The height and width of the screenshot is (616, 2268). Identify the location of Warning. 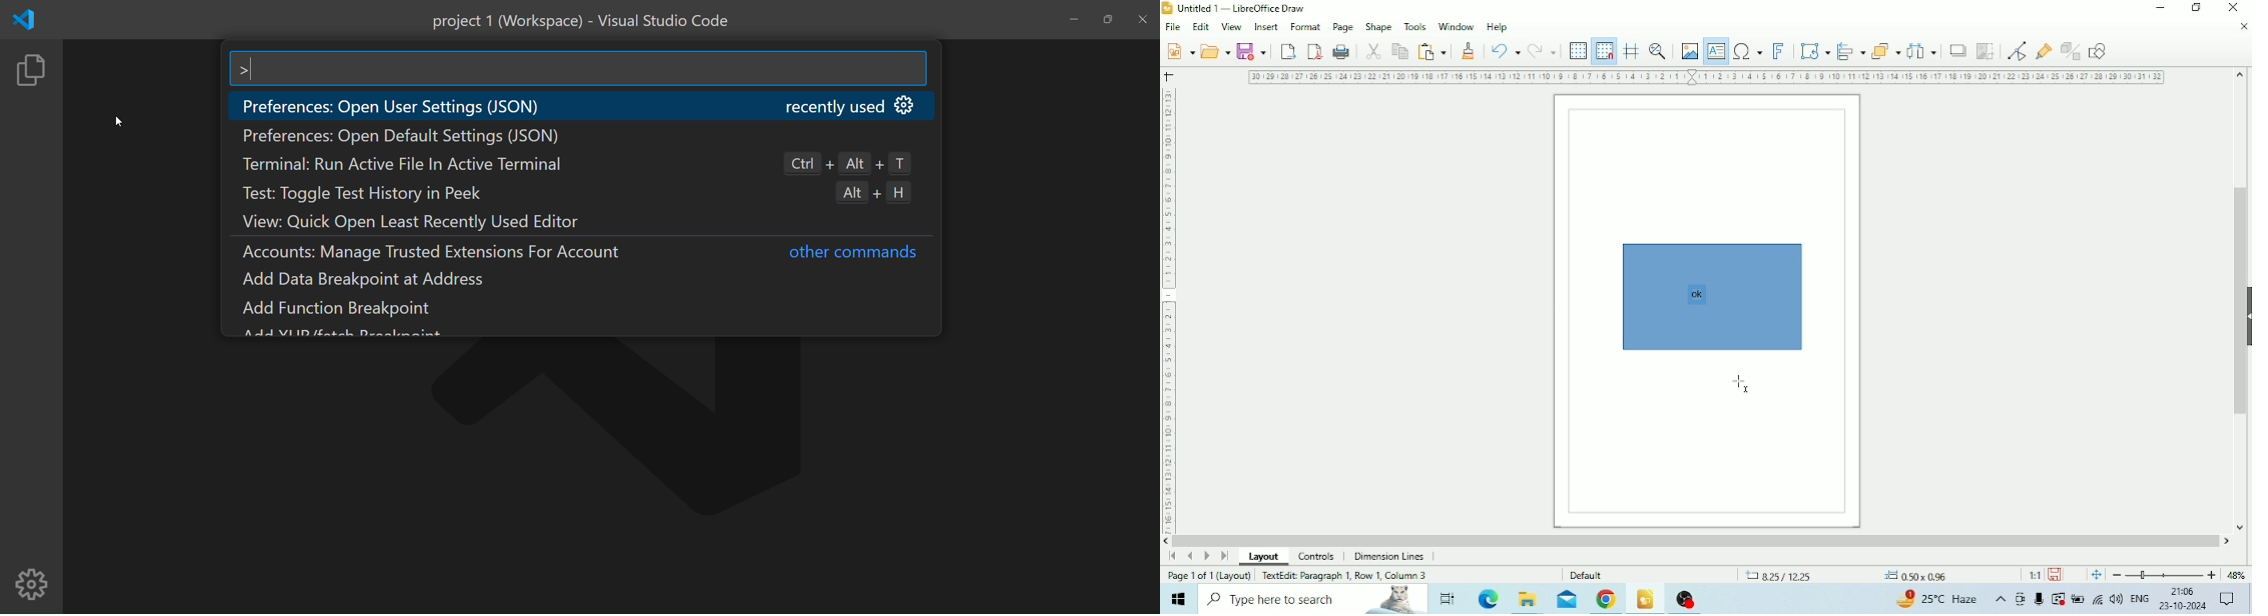
(2058, 599).